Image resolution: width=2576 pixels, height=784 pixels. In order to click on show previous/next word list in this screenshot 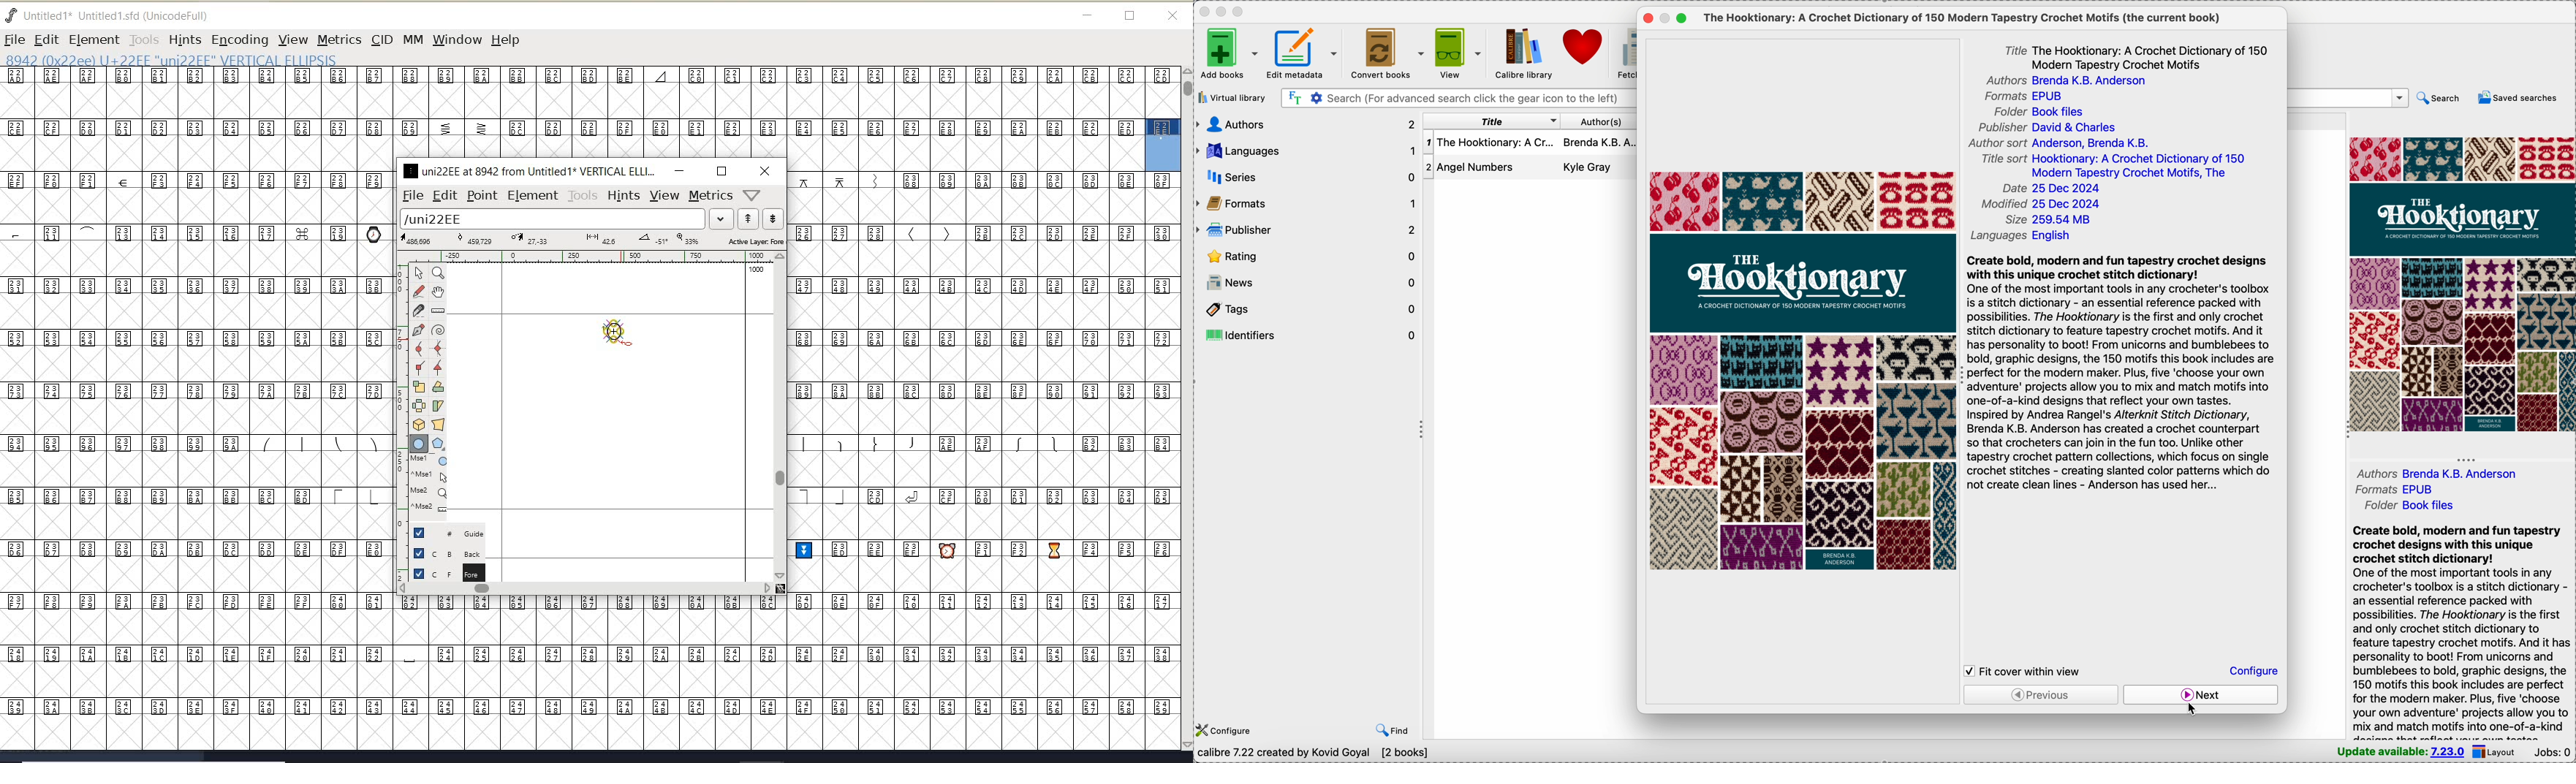, I will do `click(762, 220)`.